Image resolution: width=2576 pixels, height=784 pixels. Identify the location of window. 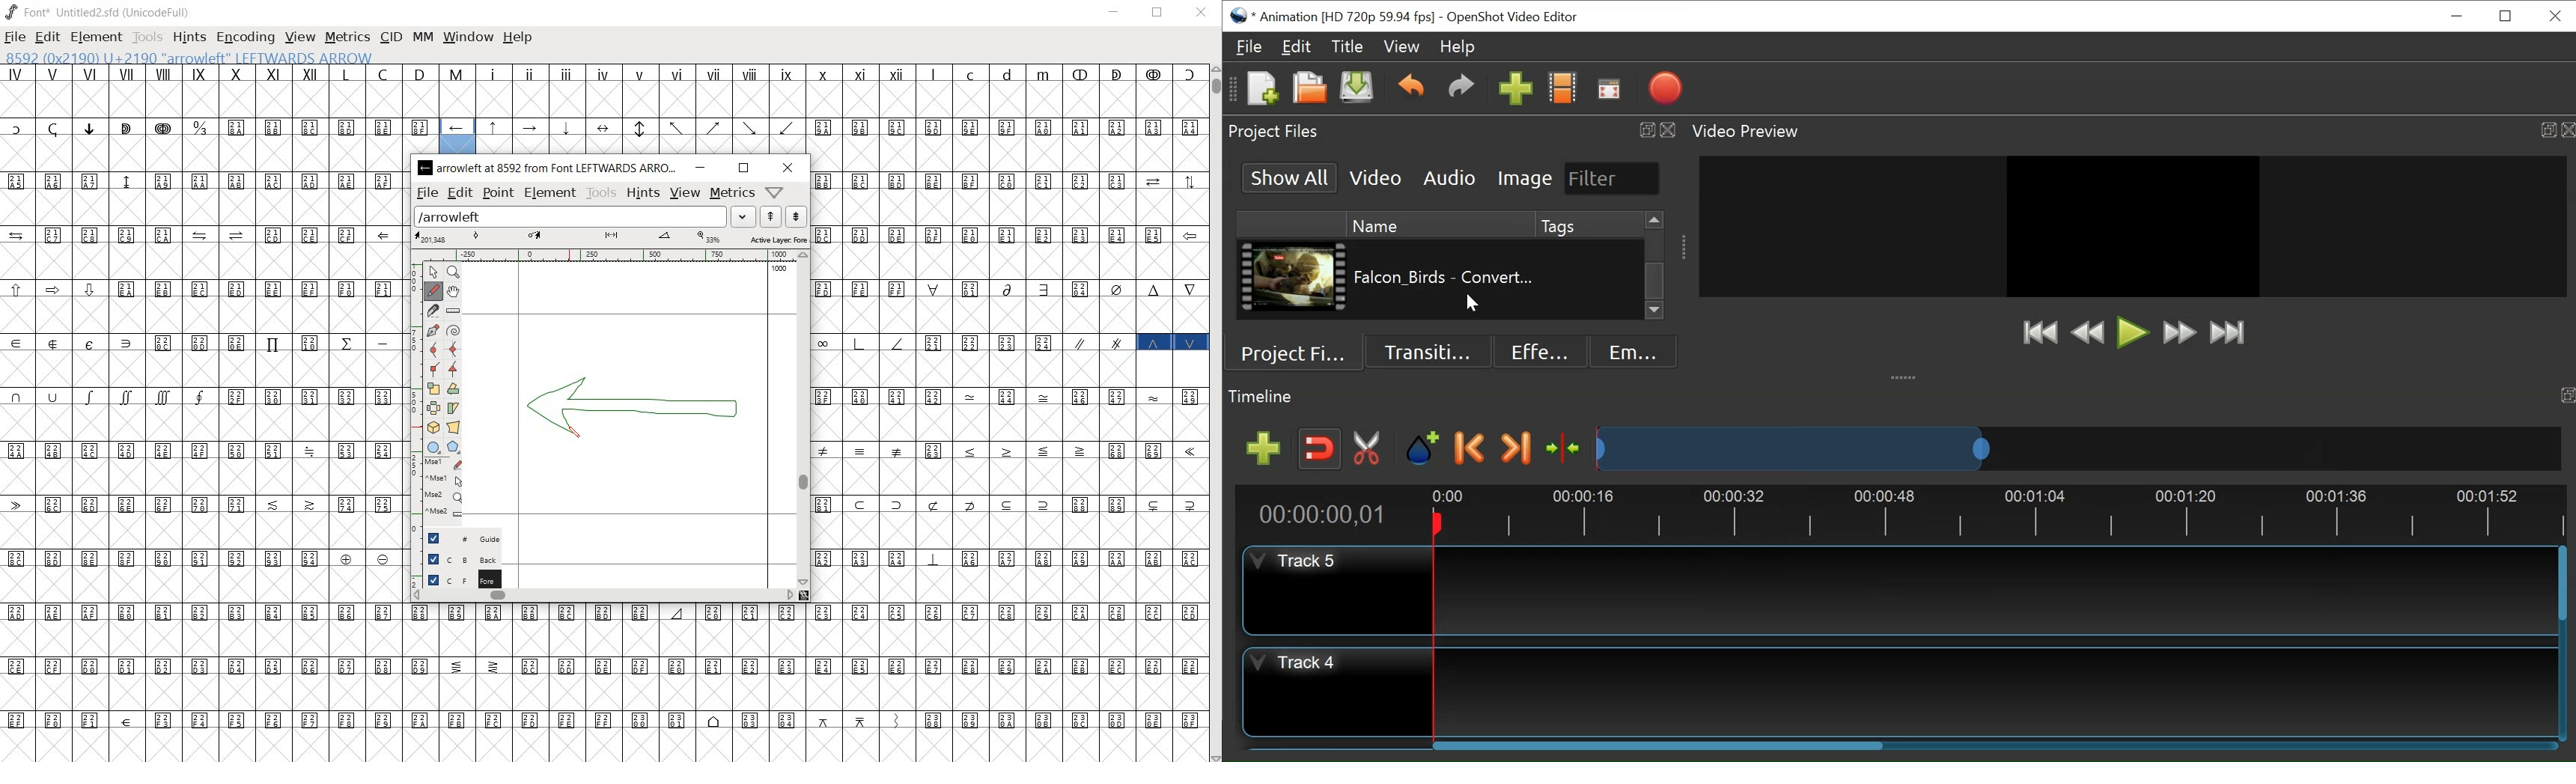
(469, 37).